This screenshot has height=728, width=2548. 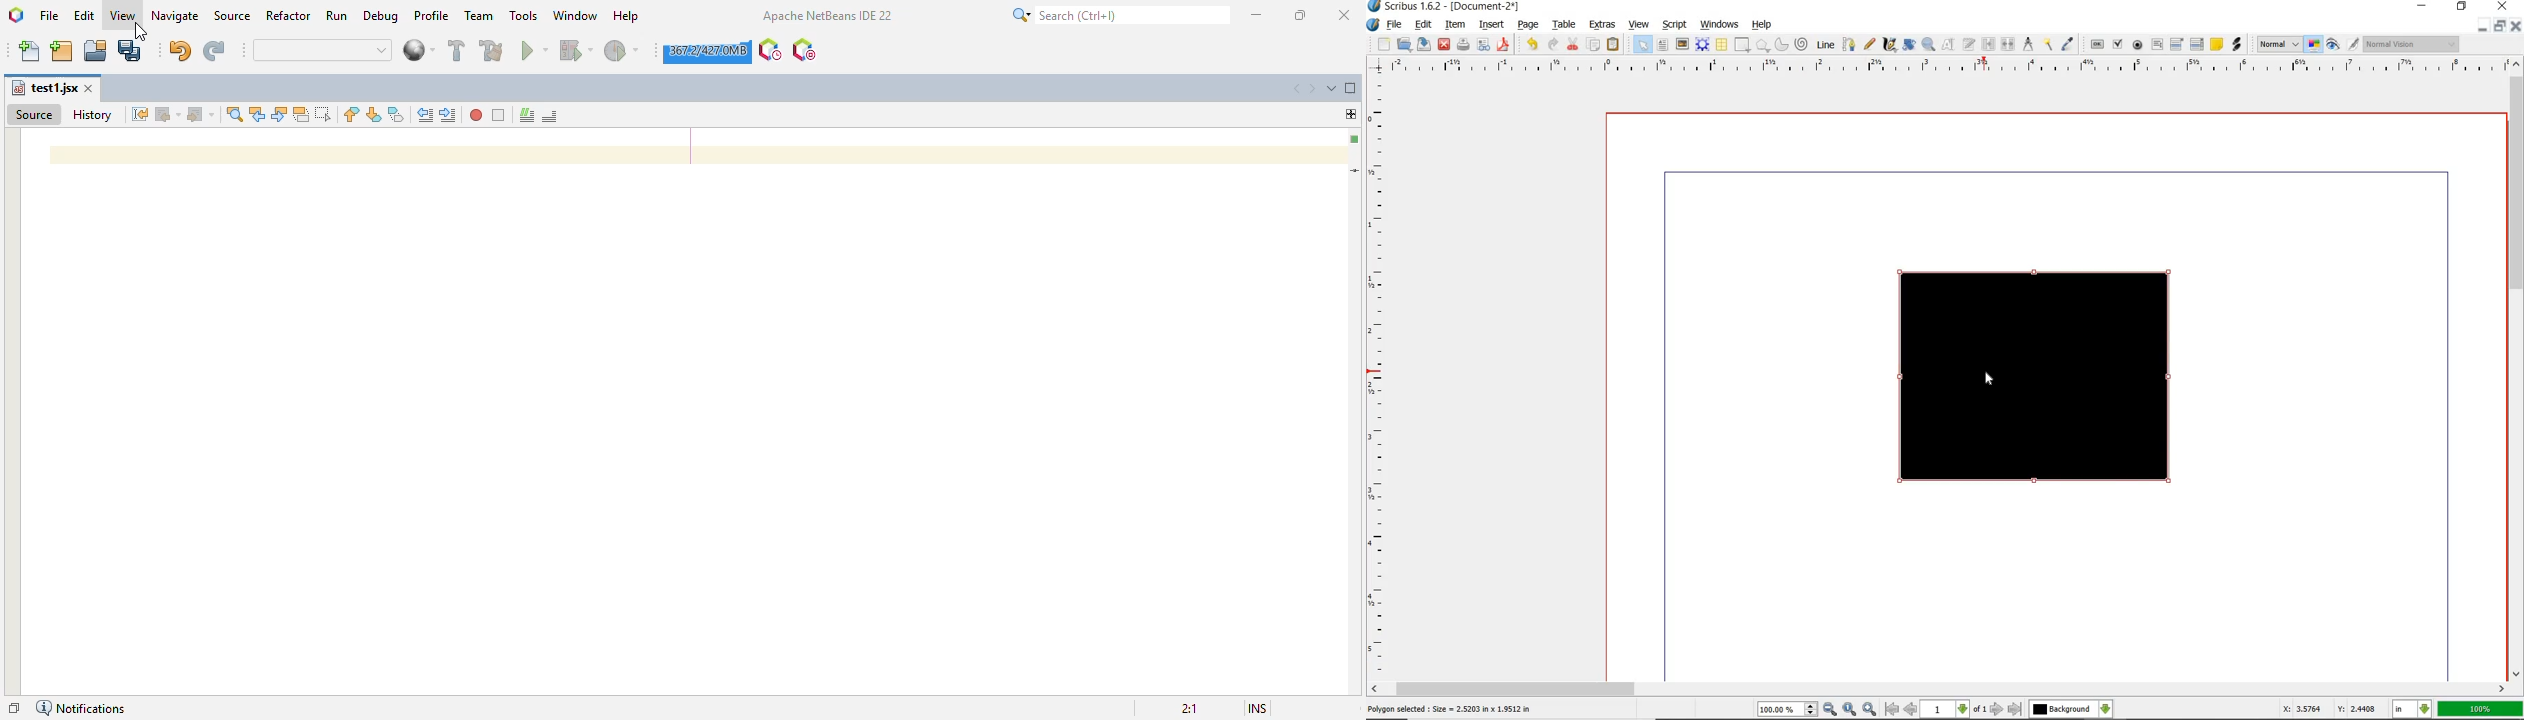 I want to click on undo, so click(x=1532, y=46).